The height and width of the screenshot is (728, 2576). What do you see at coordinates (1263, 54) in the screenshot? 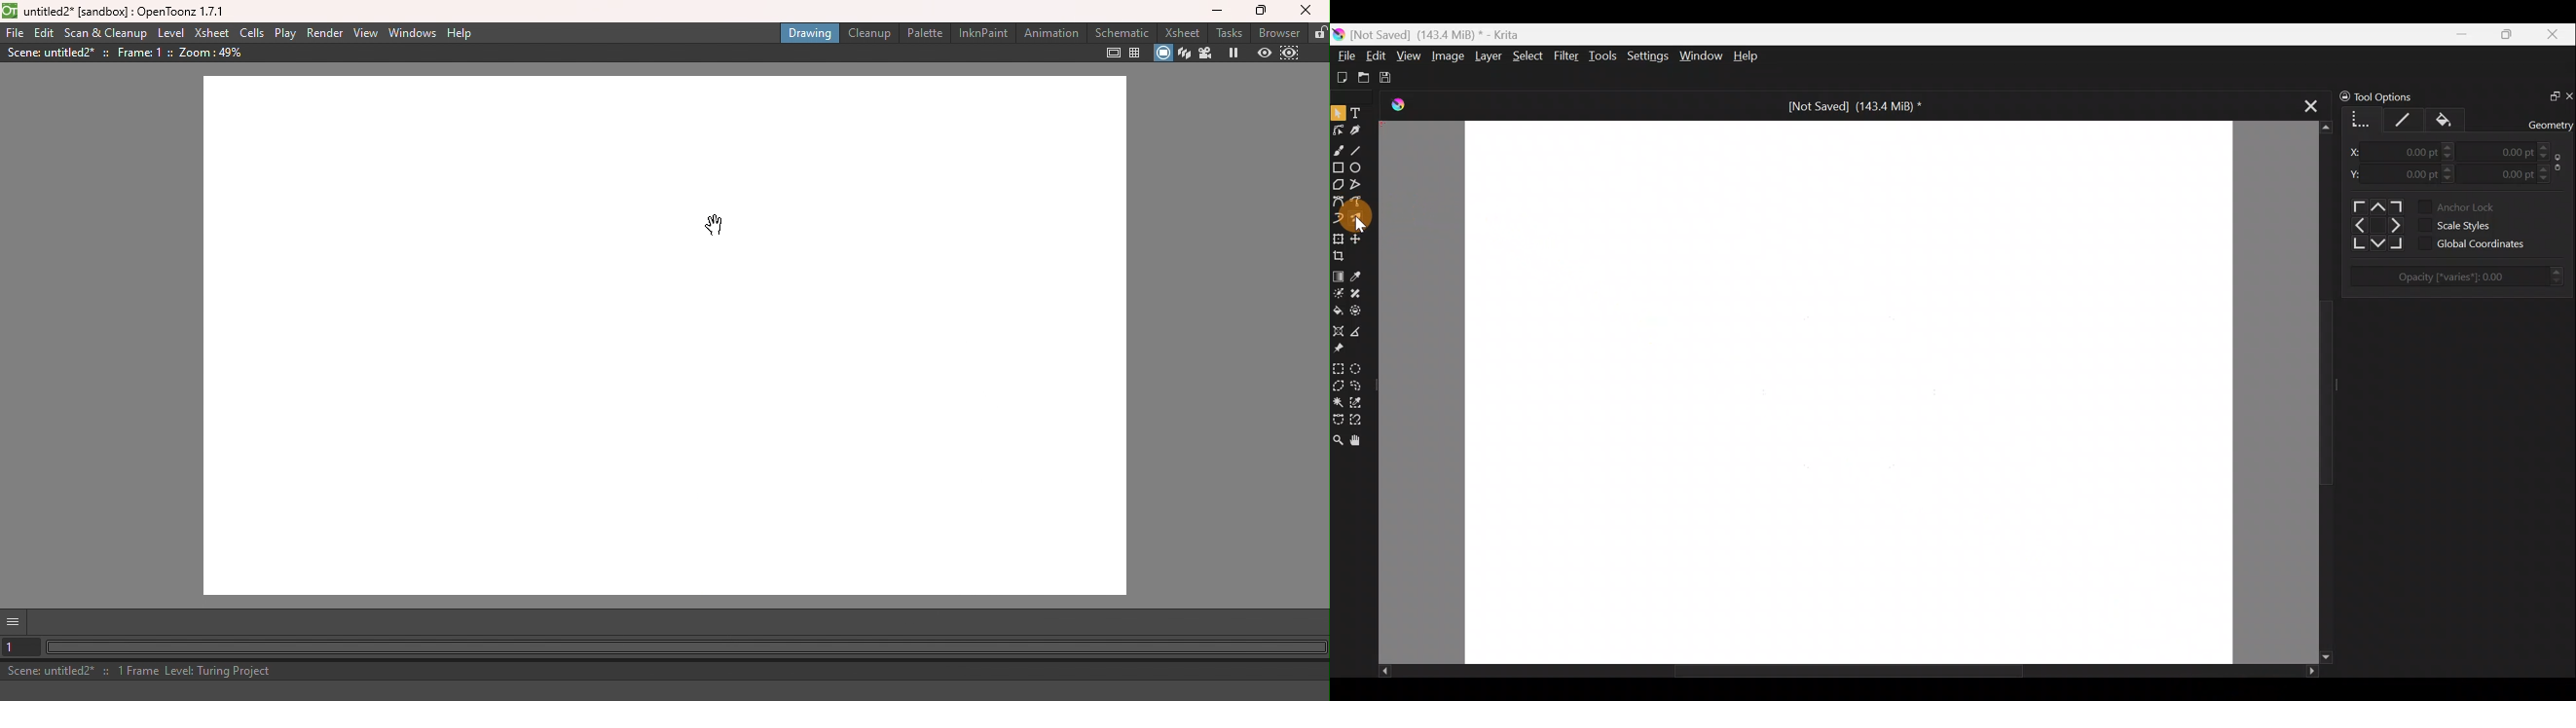
I see `Preview` at bounding box center [1263, 54].